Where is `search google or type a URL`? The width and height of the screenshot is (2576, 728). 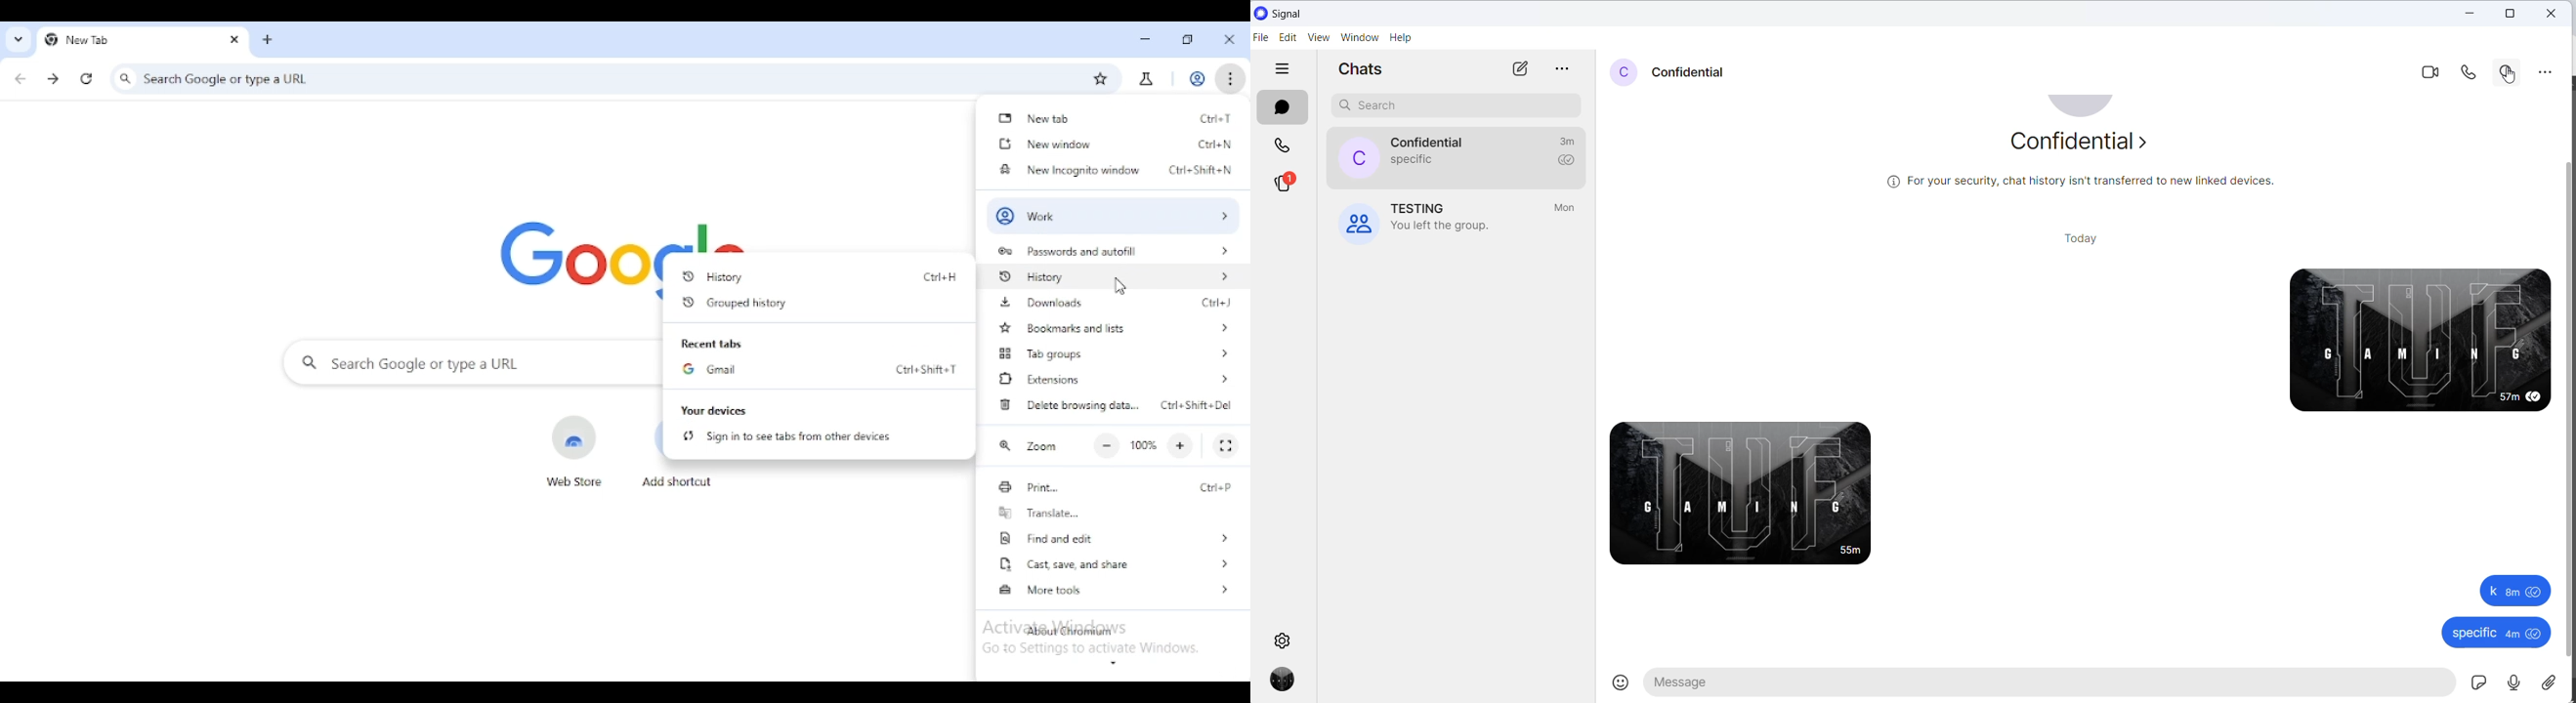 search google or type a URL is located at coordinates (469, 363).